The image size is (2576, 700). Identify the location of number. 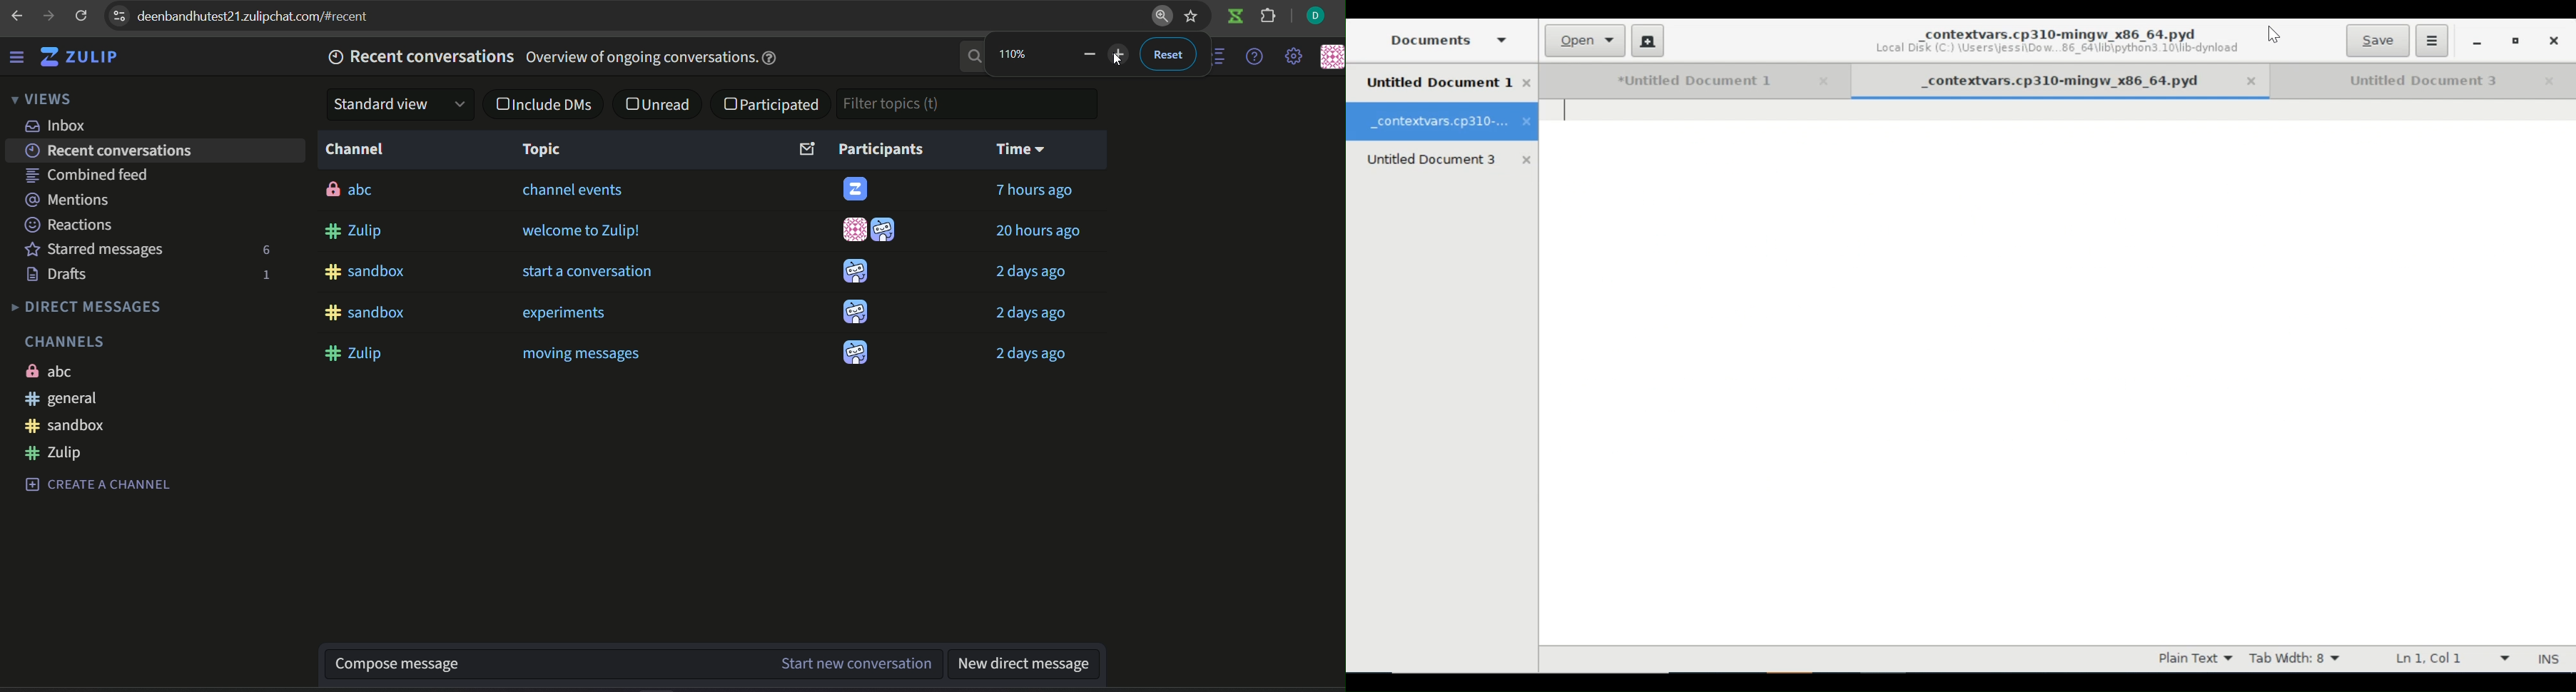
(1015, 54).